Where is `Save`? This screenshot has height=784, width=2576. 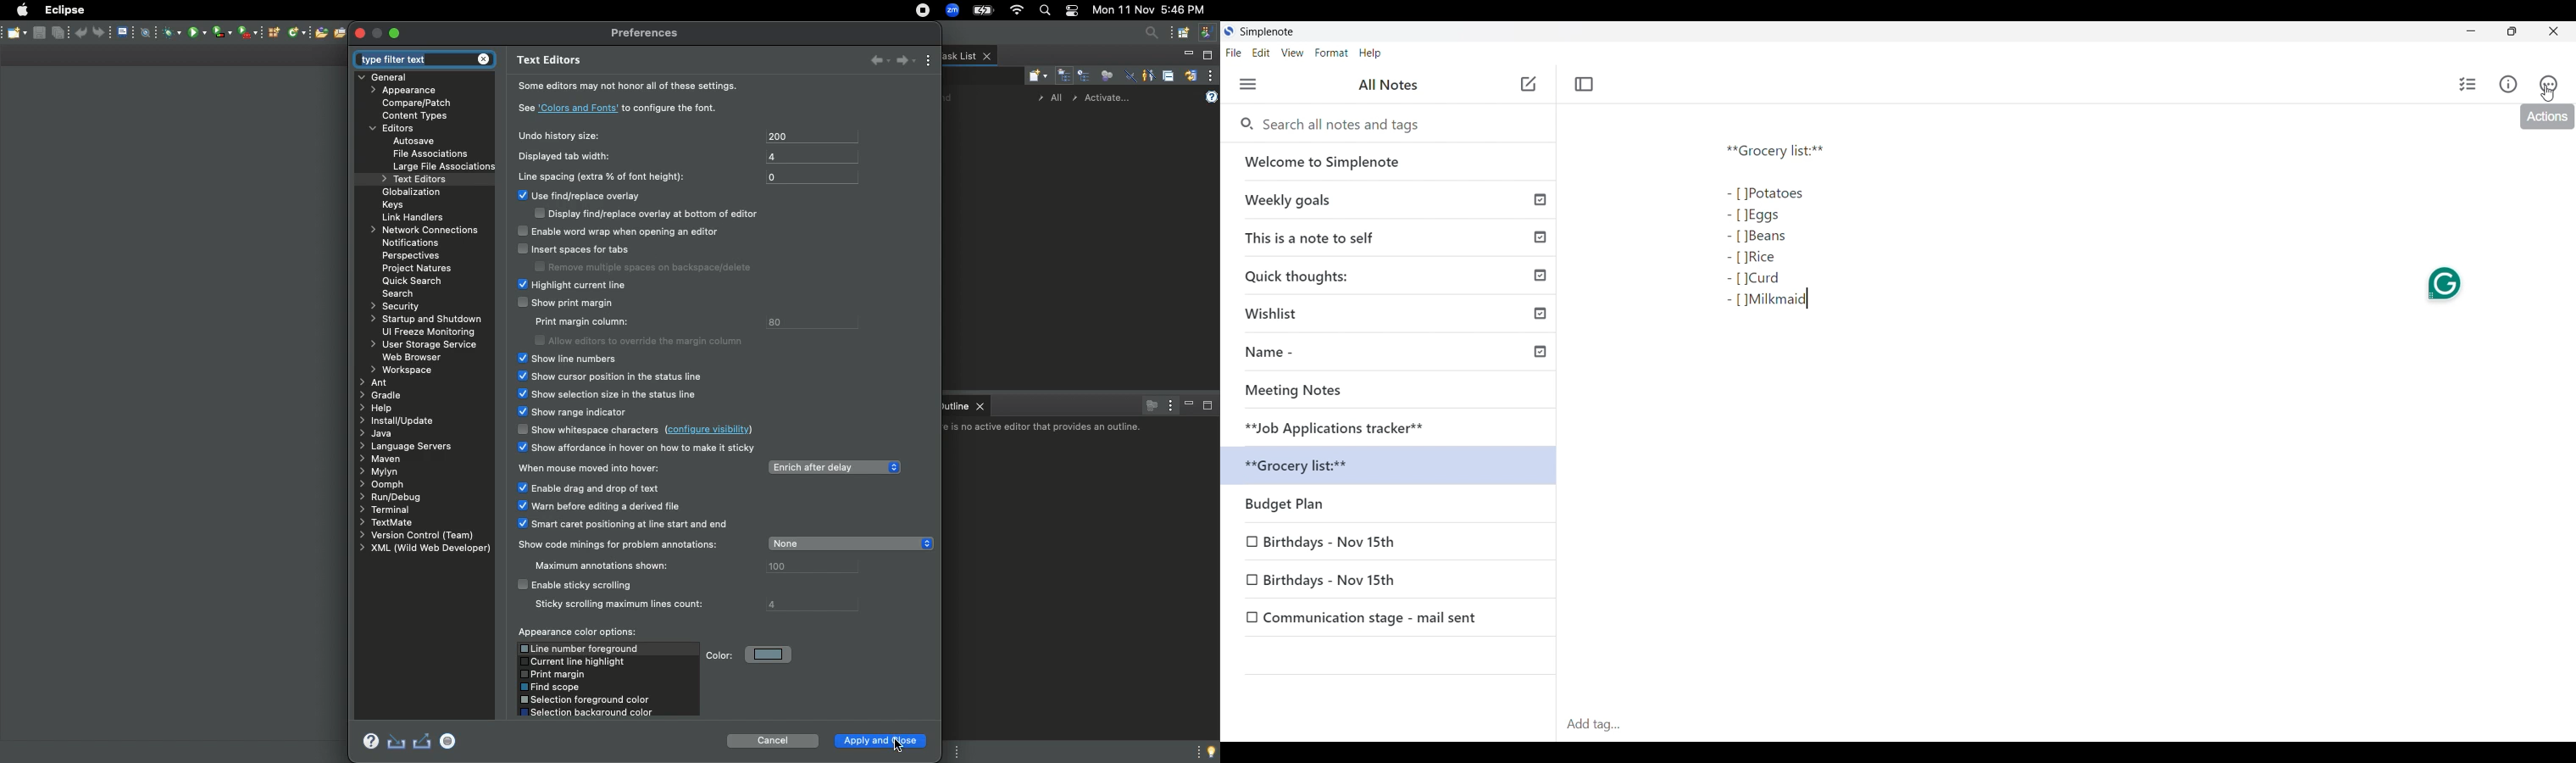
Save is located at coordinates (15, 33).